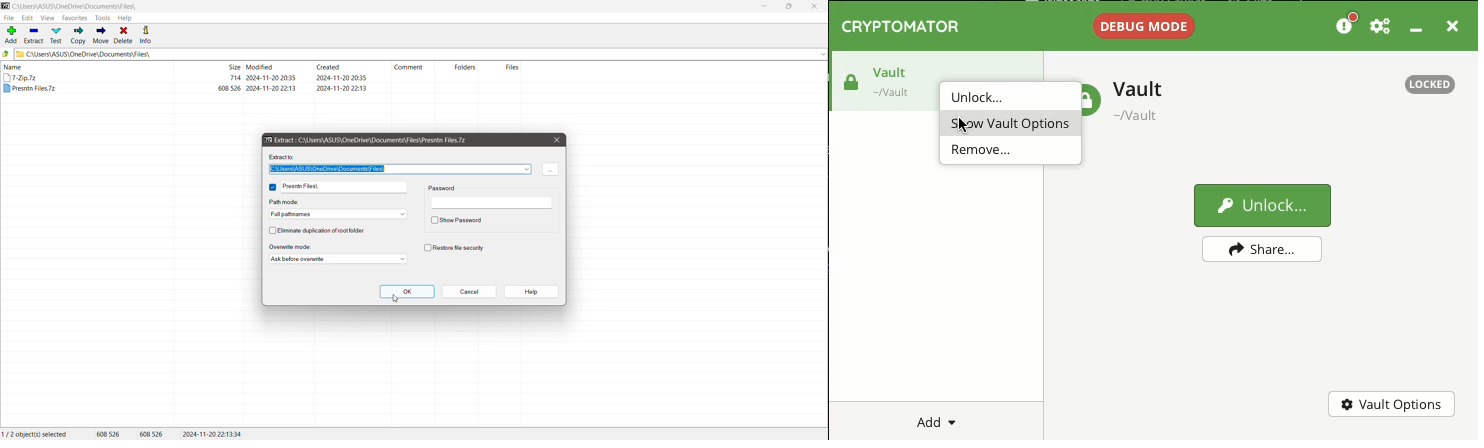  What do you see at coordinates (57, 35) in the screenshot?
I see `Test` at bounding box center [57, 35].